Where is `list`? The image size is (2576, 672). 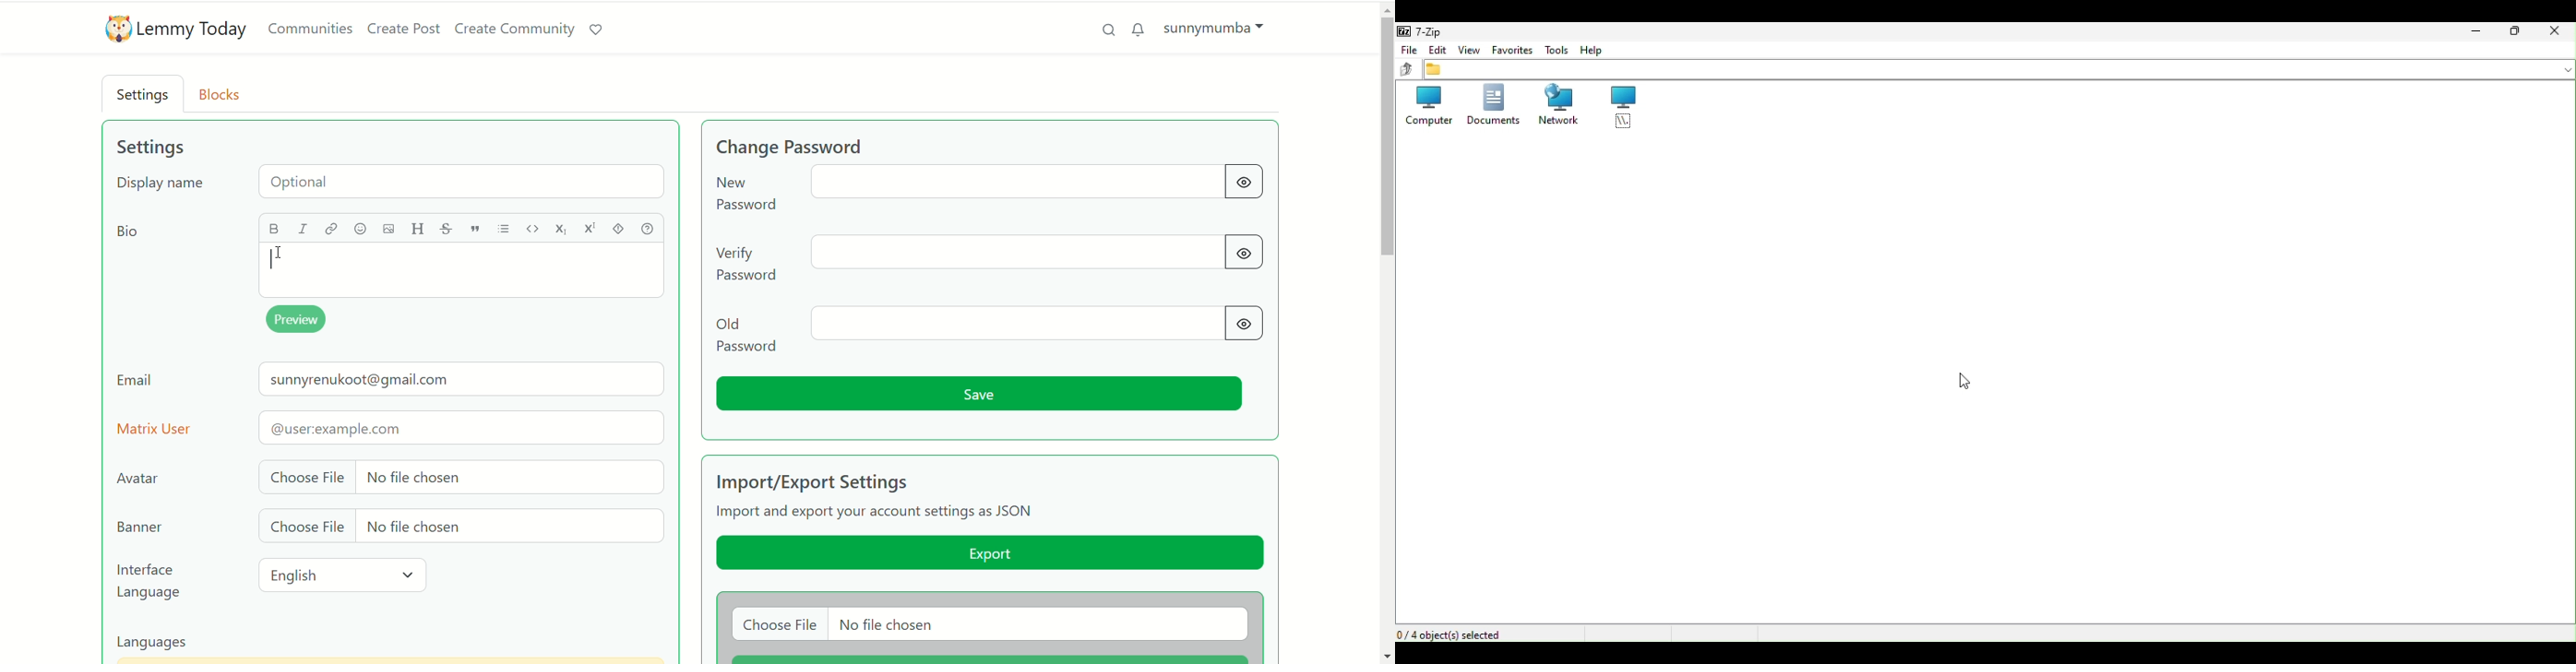 list is located at coordinates (507, 229).